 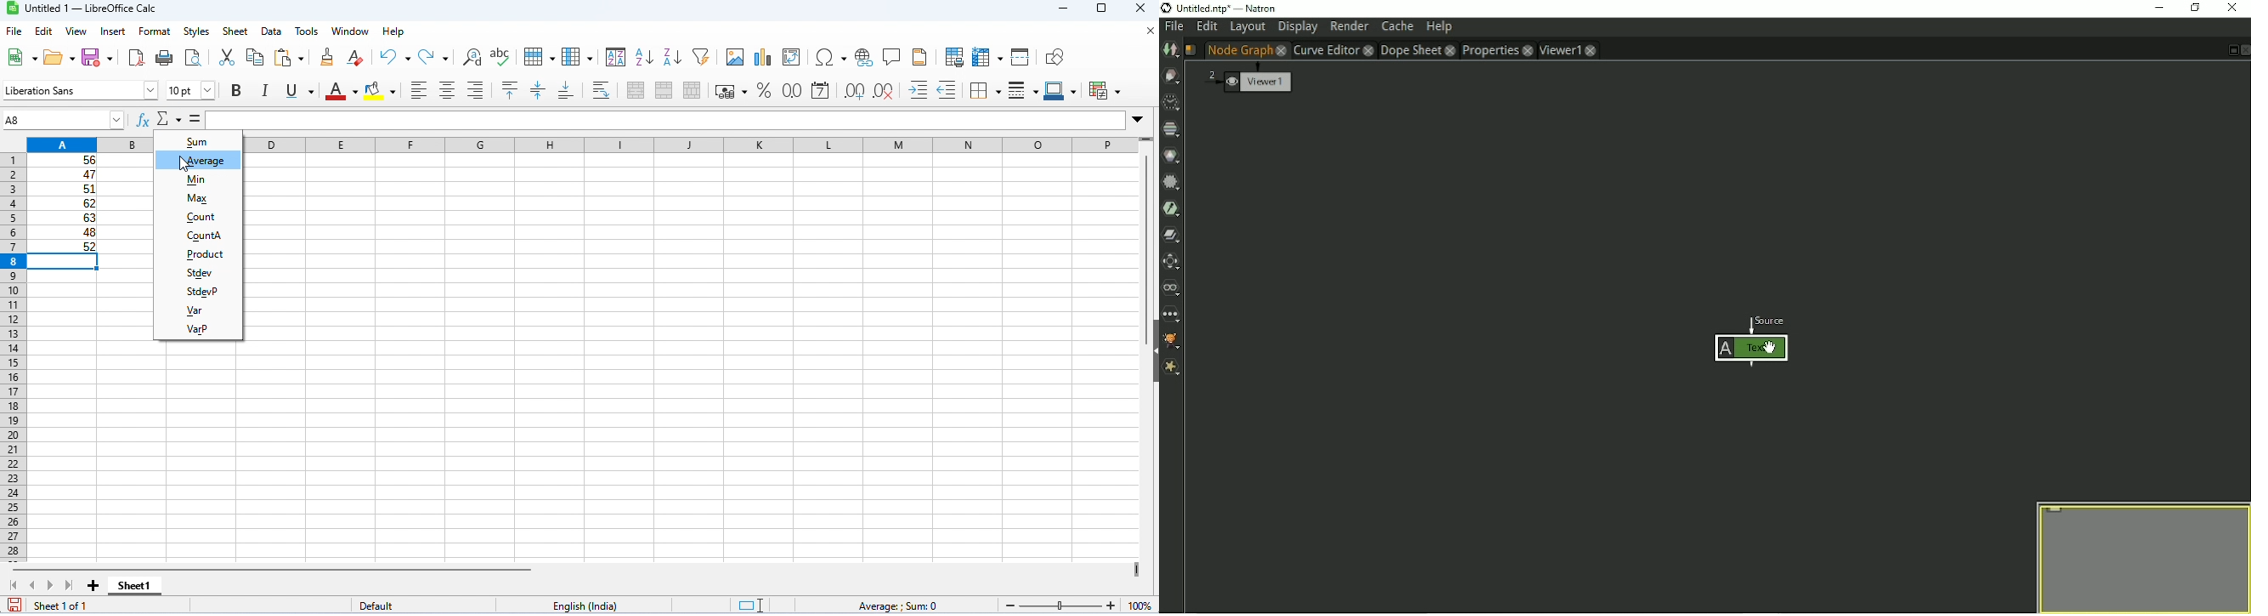 What do you see at coordinates (920, 57) in the screenshot?
I see `insert header and footer` at bounding box center [920, 57].